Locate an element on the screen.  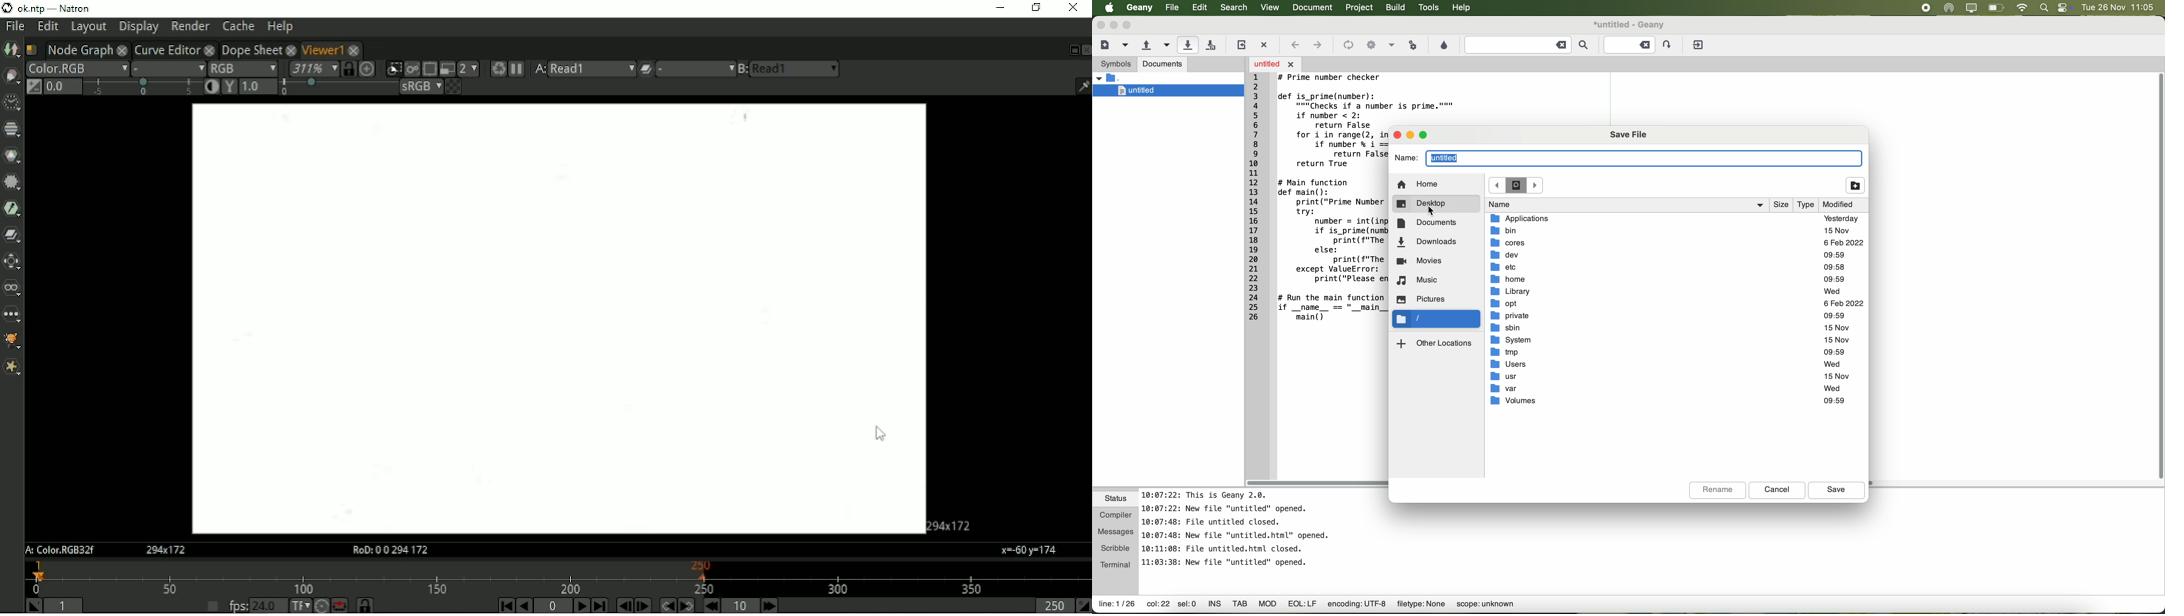
status is located at coordinates (1116, 499).